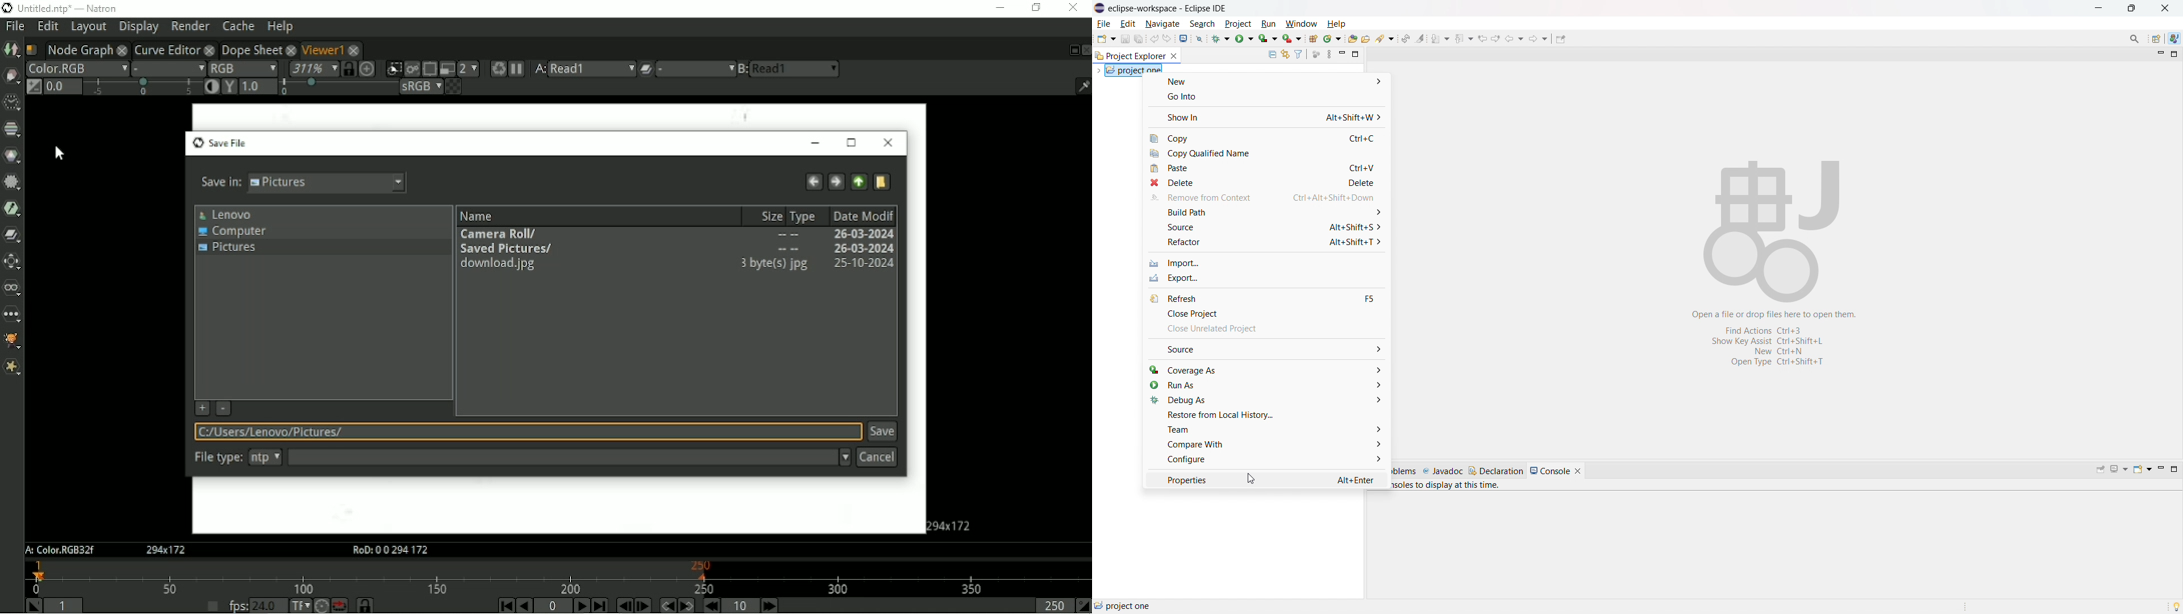 The height and width of the screenshot is (616, 2184). Describe the element at coordinates (1265, 414) in the screenshot. I see `restore from local history` at that location.